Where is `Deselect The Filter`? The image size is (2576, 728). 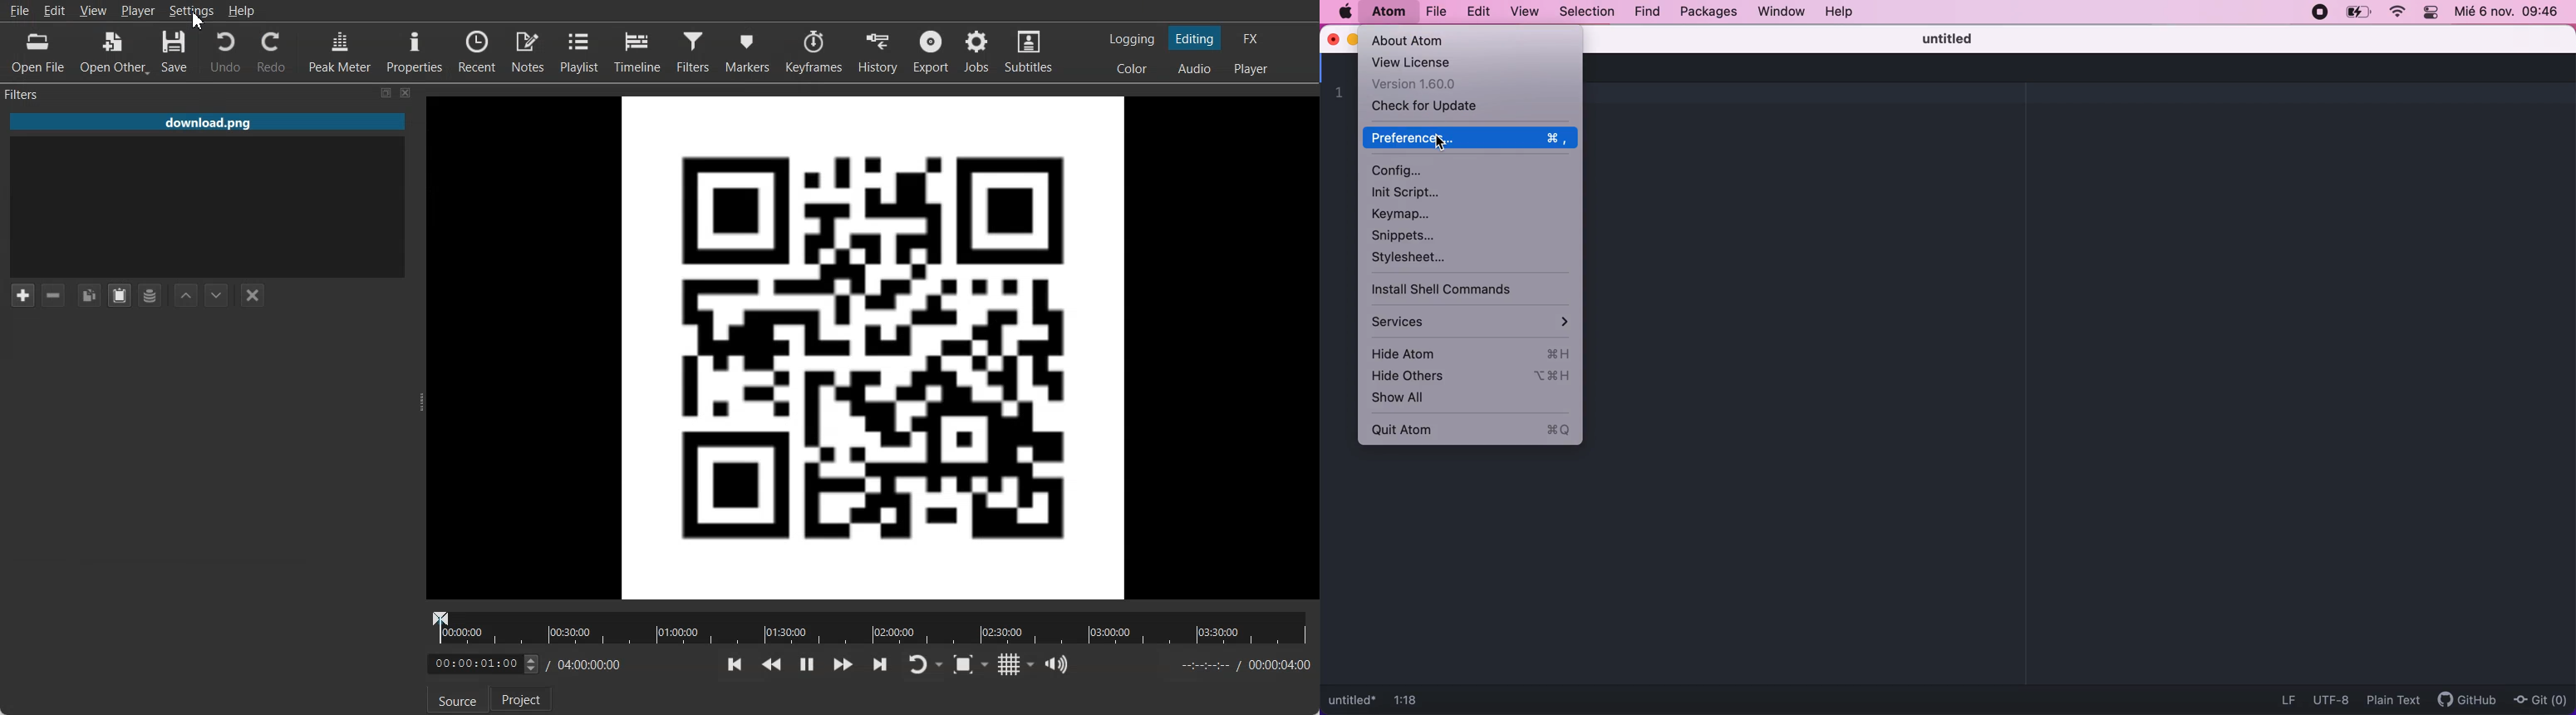
Deselect The Filter is located at coordinates (252, 295).